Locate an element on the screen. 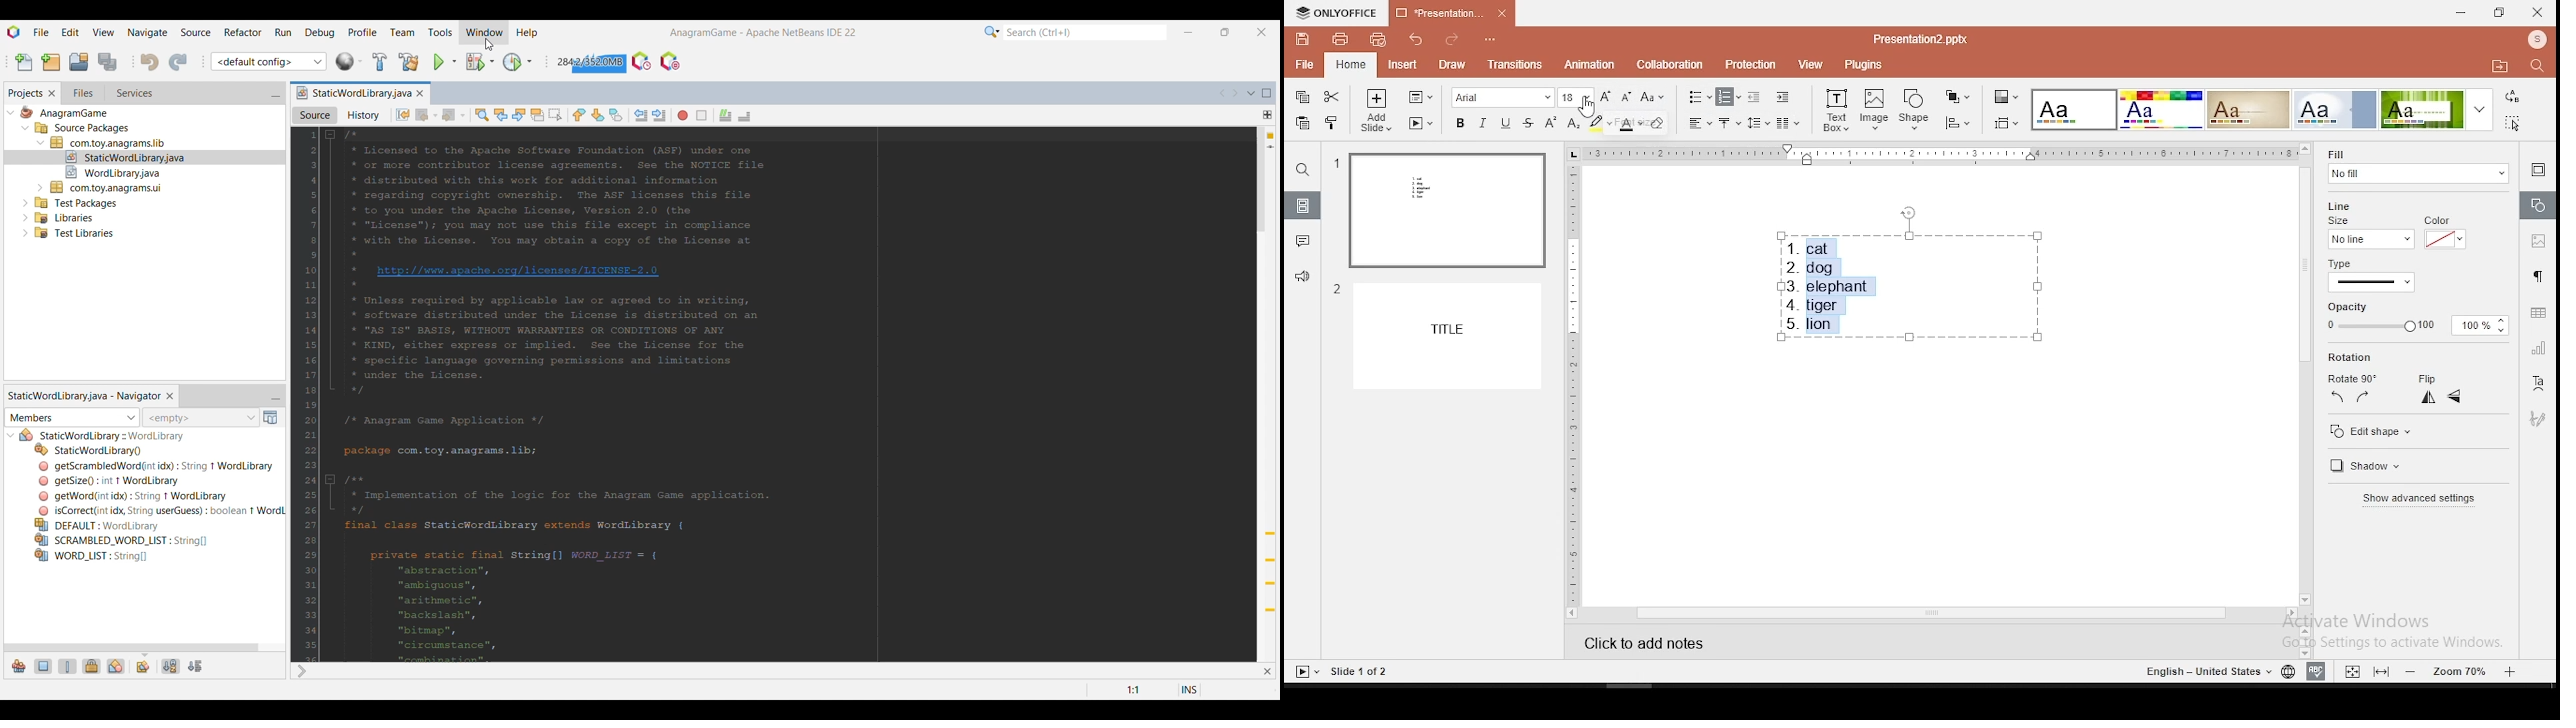 This screenshot has height=728, width=2576. slide 1 of 2 is located at coordinates (1356, 673).